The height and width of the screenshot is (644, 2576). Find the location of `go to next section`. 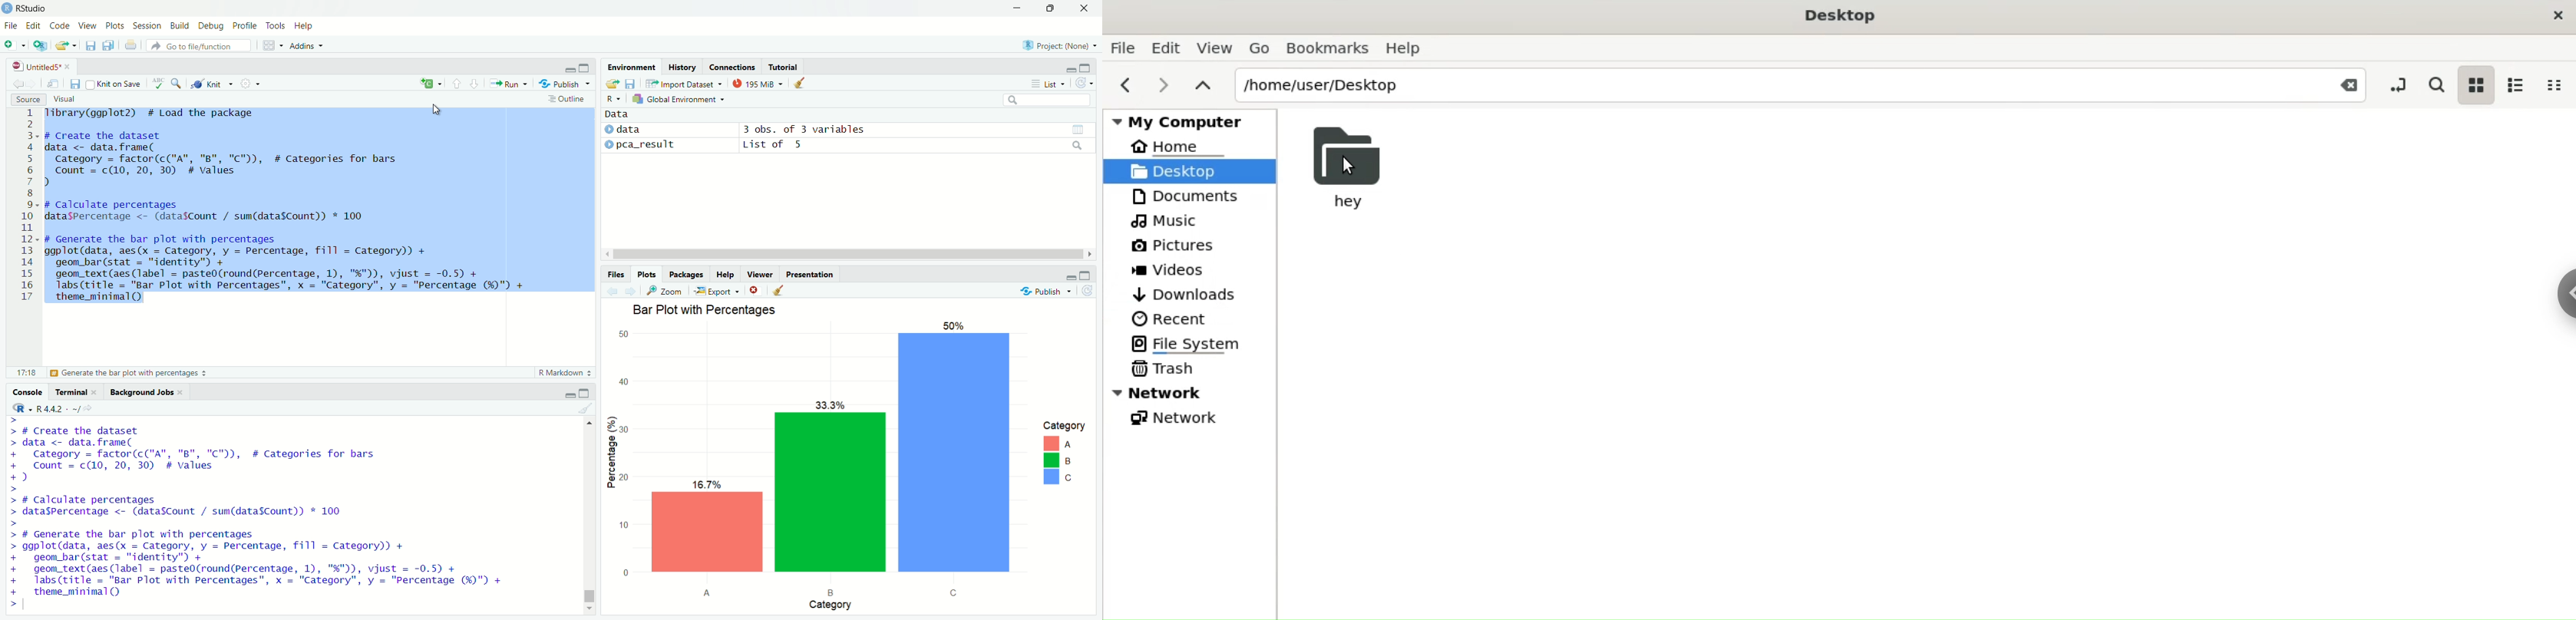

go to next section is located at coordinates (474, 84).